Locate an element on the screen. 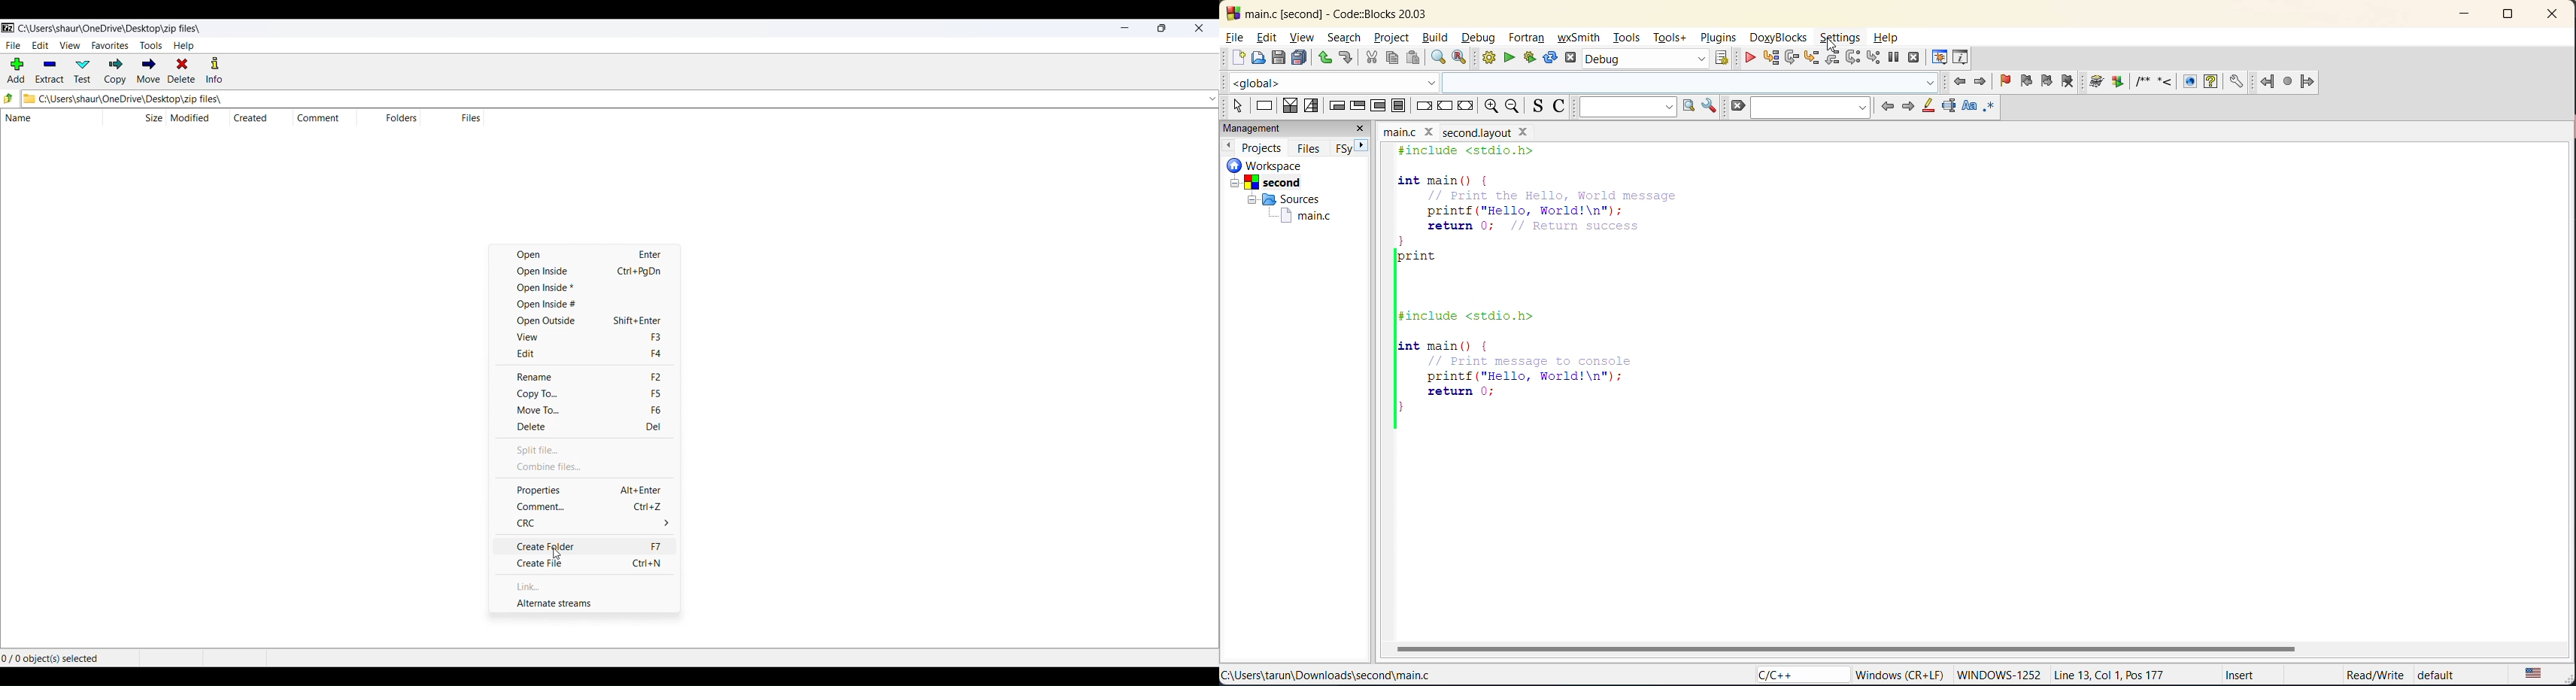 Image resolution: width=2576 pixels, height=700 pixels. debugging windows is located at coordinates (1939, 54).